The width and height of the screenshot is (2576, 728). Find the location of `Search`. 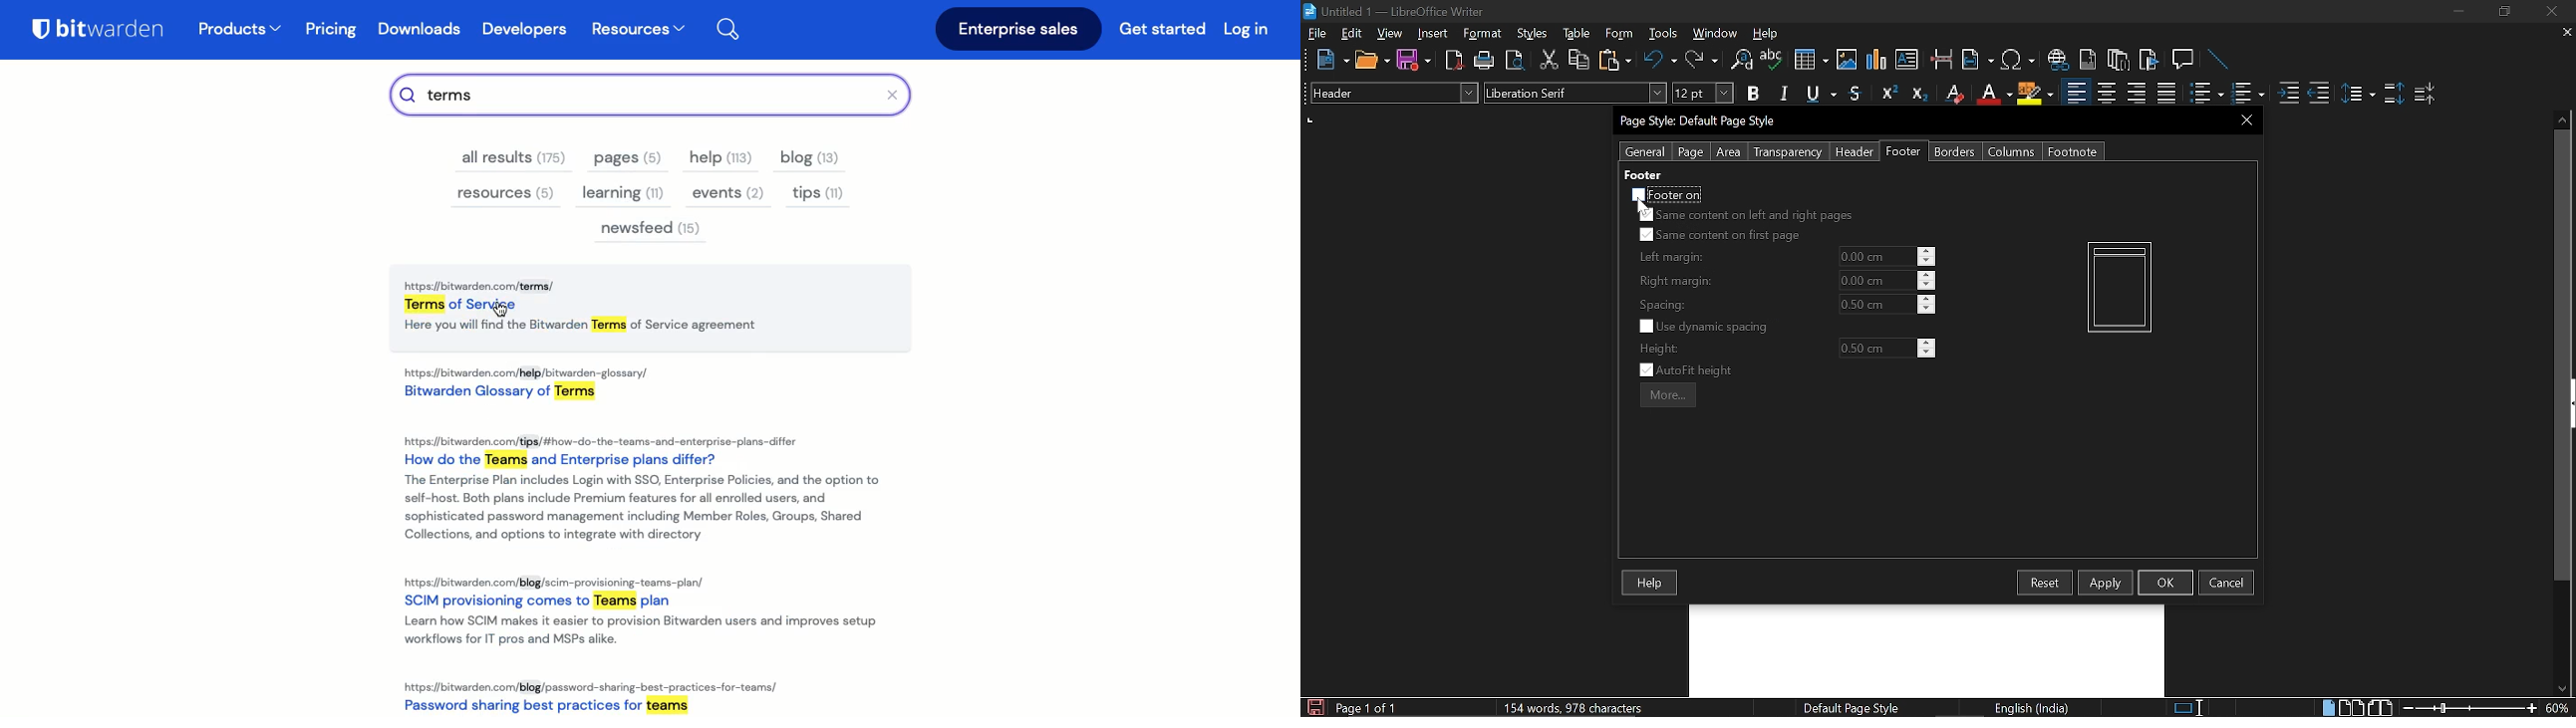

Search is located at coordinates (738, 26).